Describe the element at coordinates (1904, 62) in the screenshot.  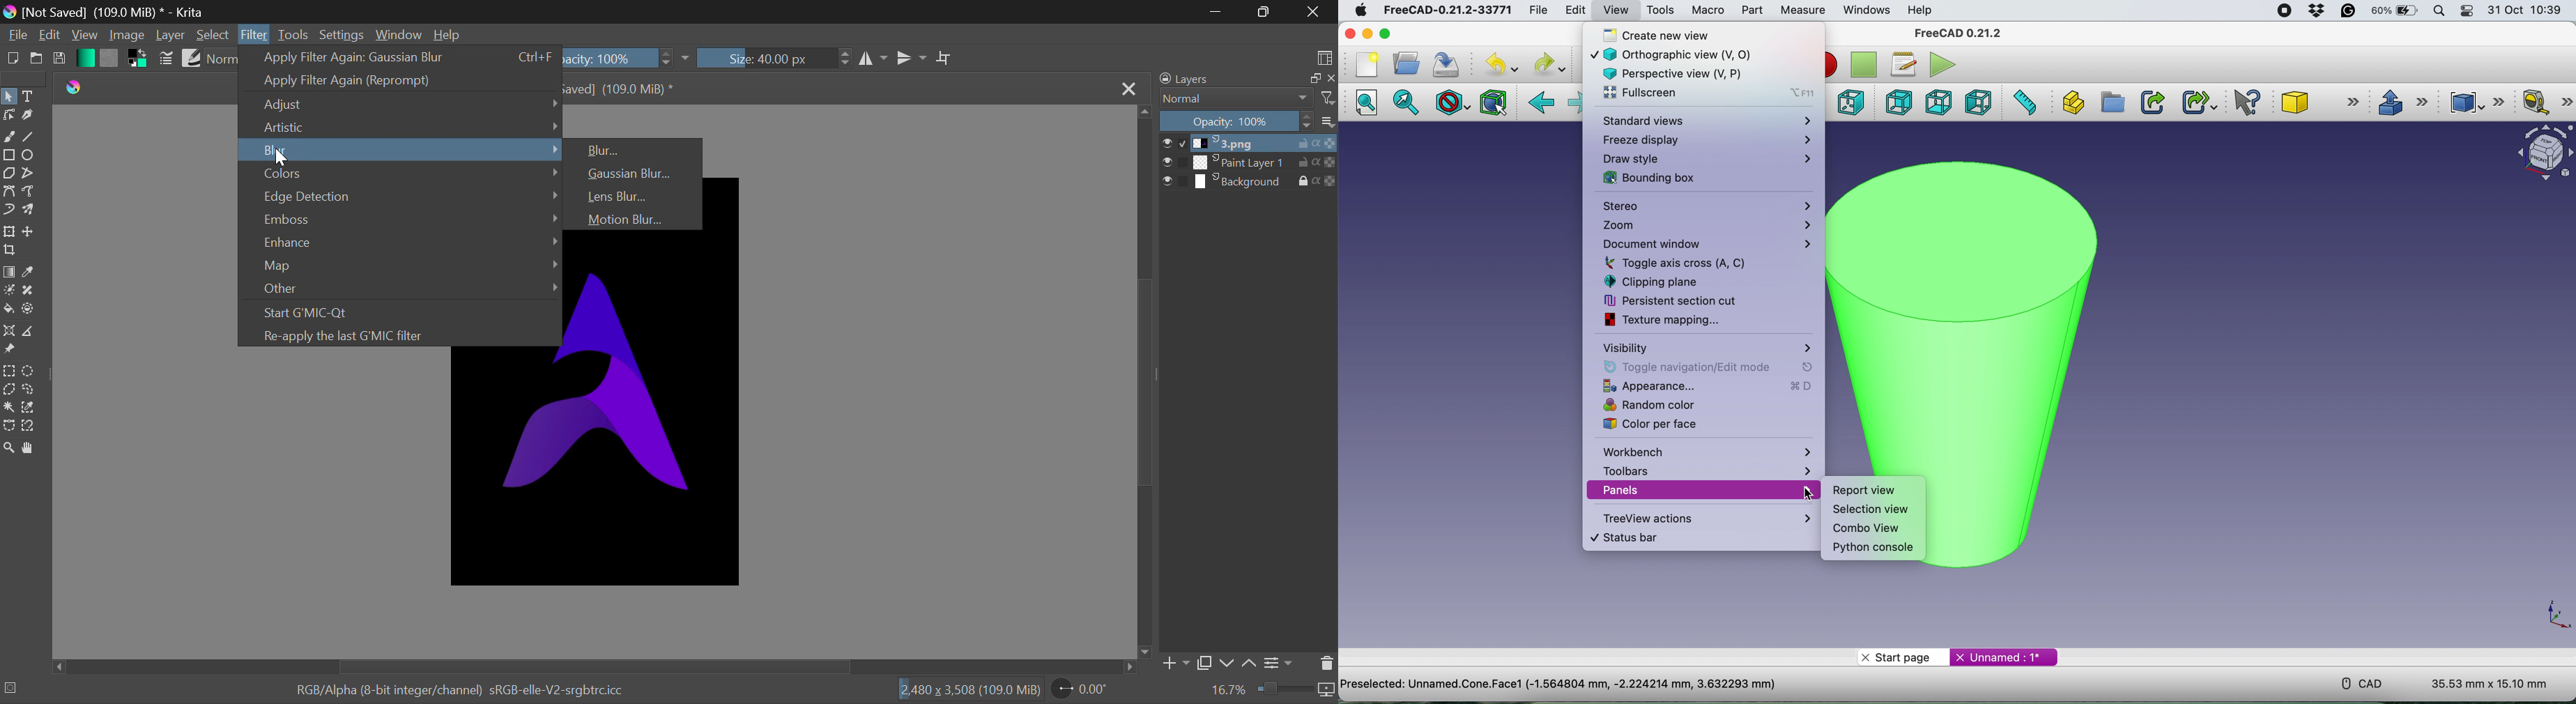
I see `macros` at that location.